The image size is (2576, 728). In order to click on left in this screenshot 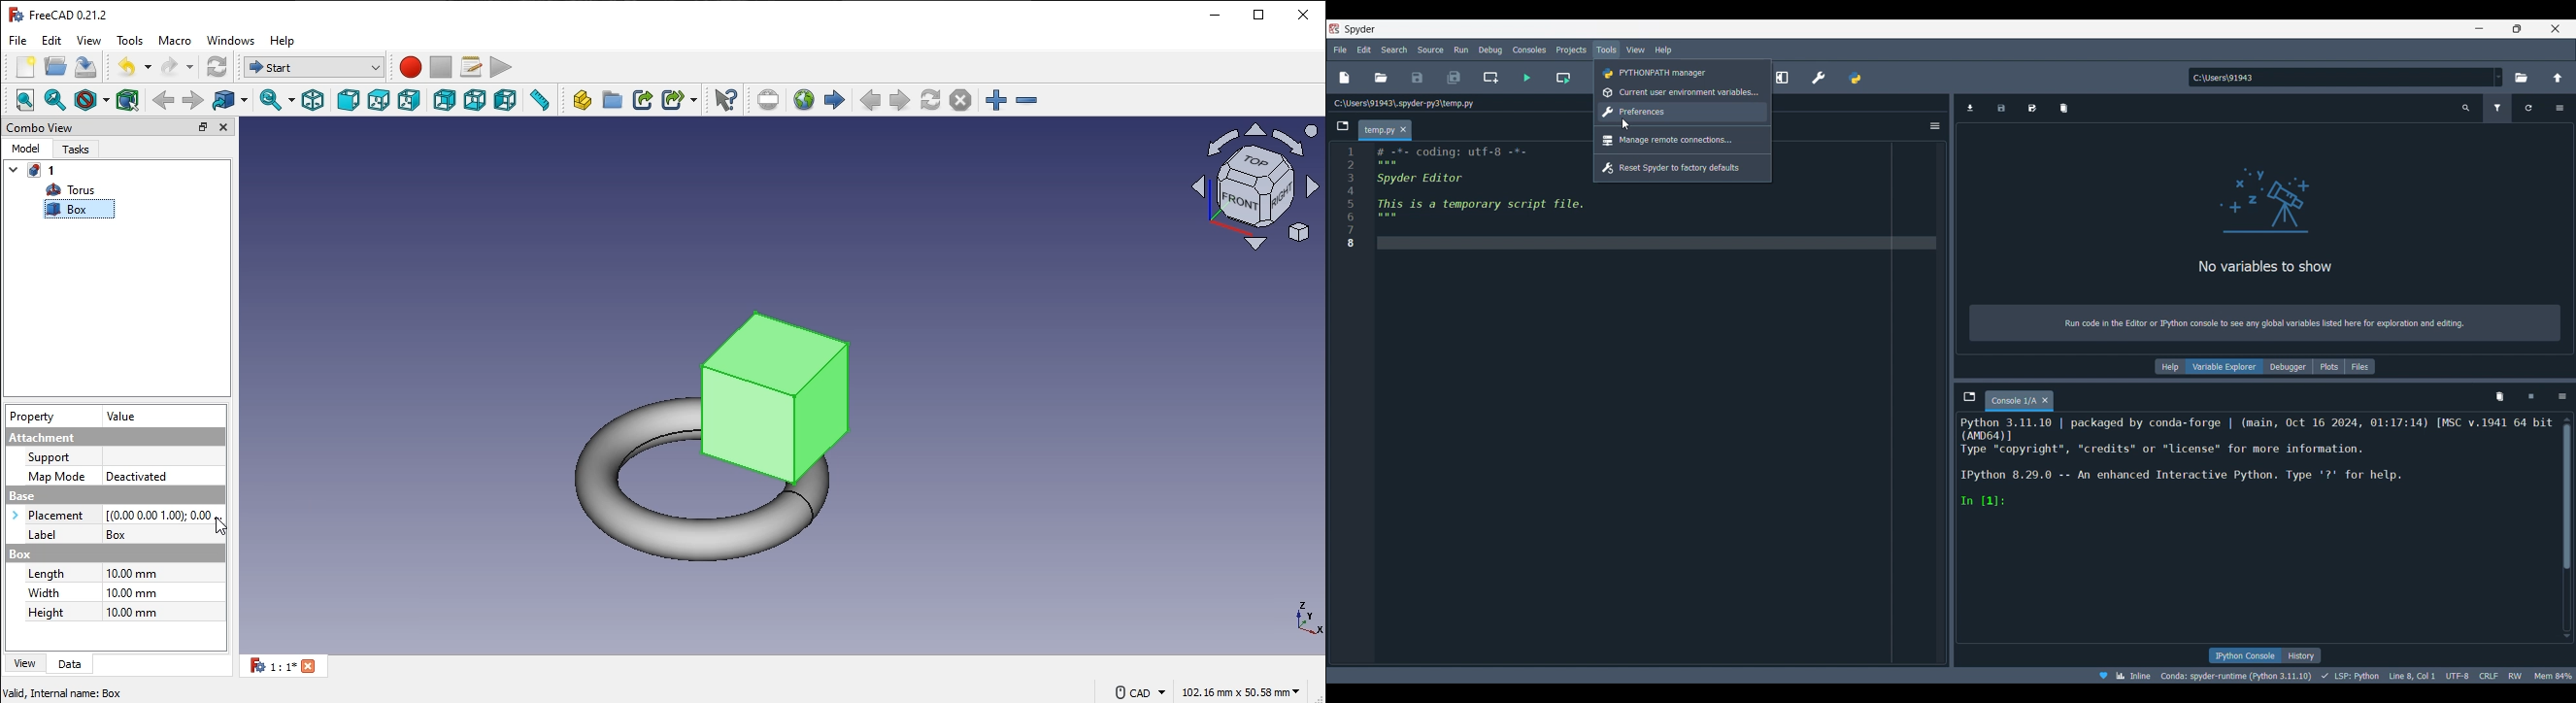, I will do `click(506, 100)`.